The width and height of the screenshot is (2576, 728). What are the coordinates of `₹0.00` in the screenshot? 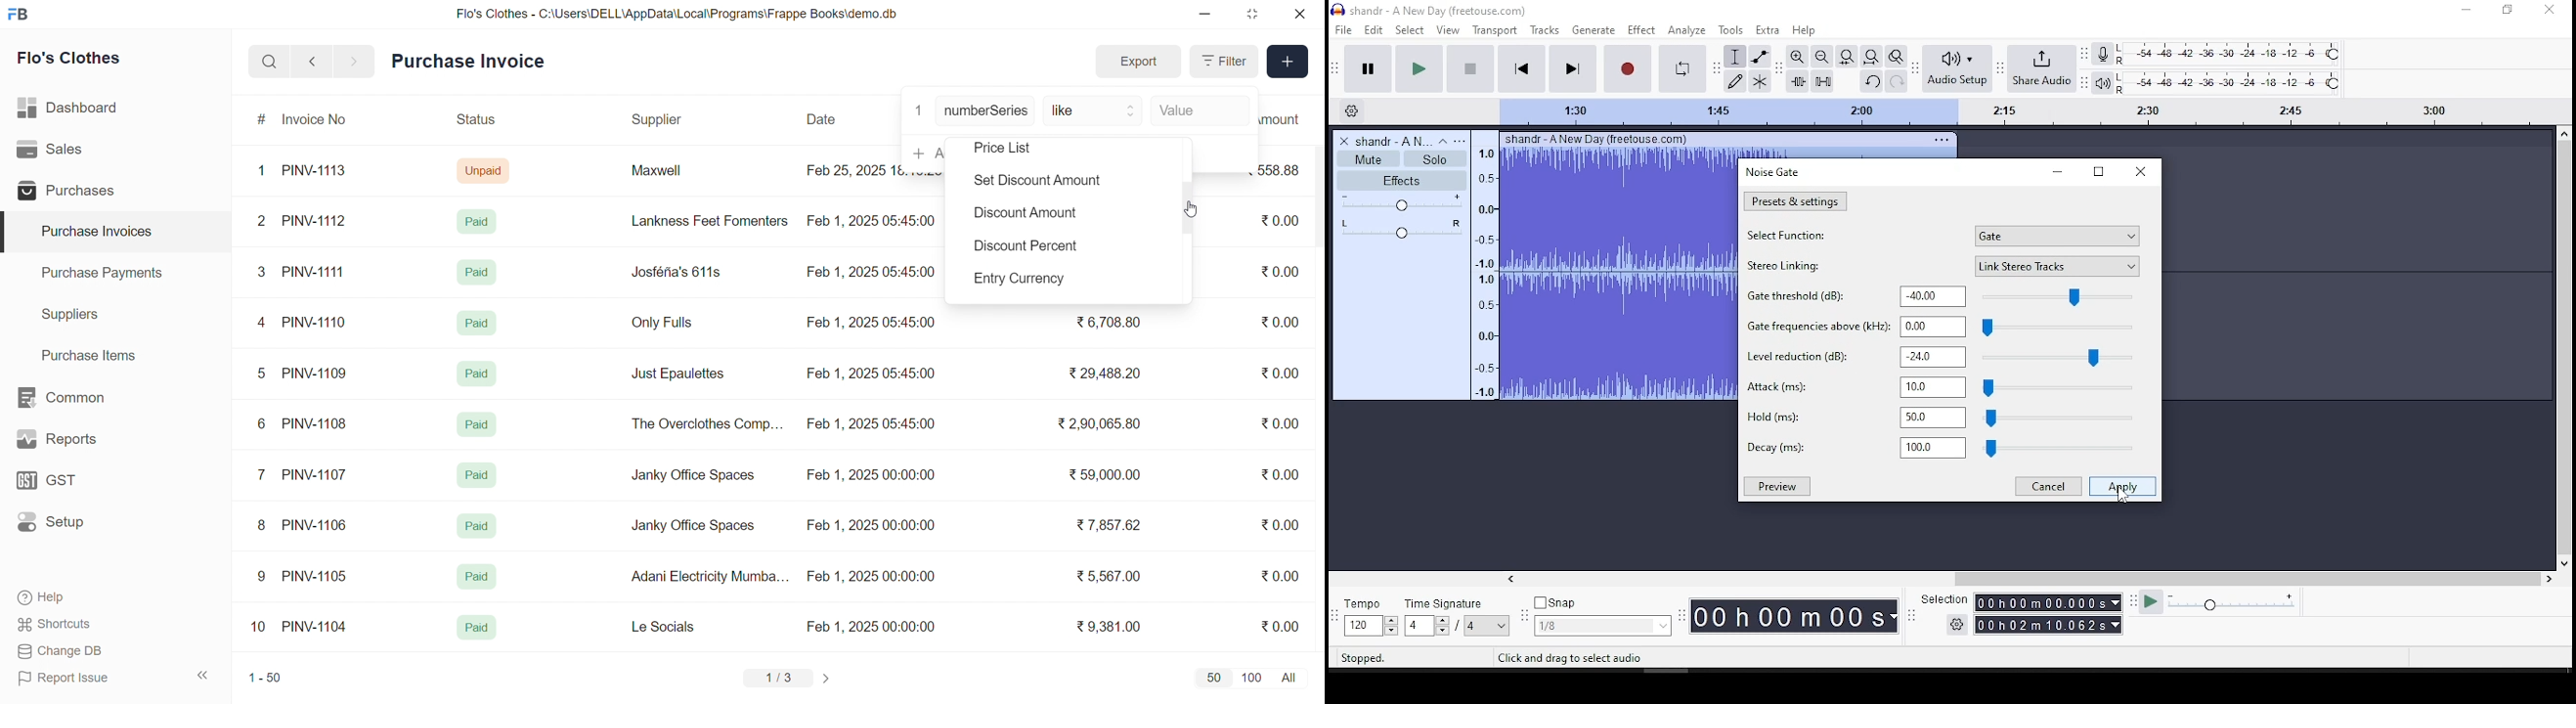 It's located at (1280, 625).